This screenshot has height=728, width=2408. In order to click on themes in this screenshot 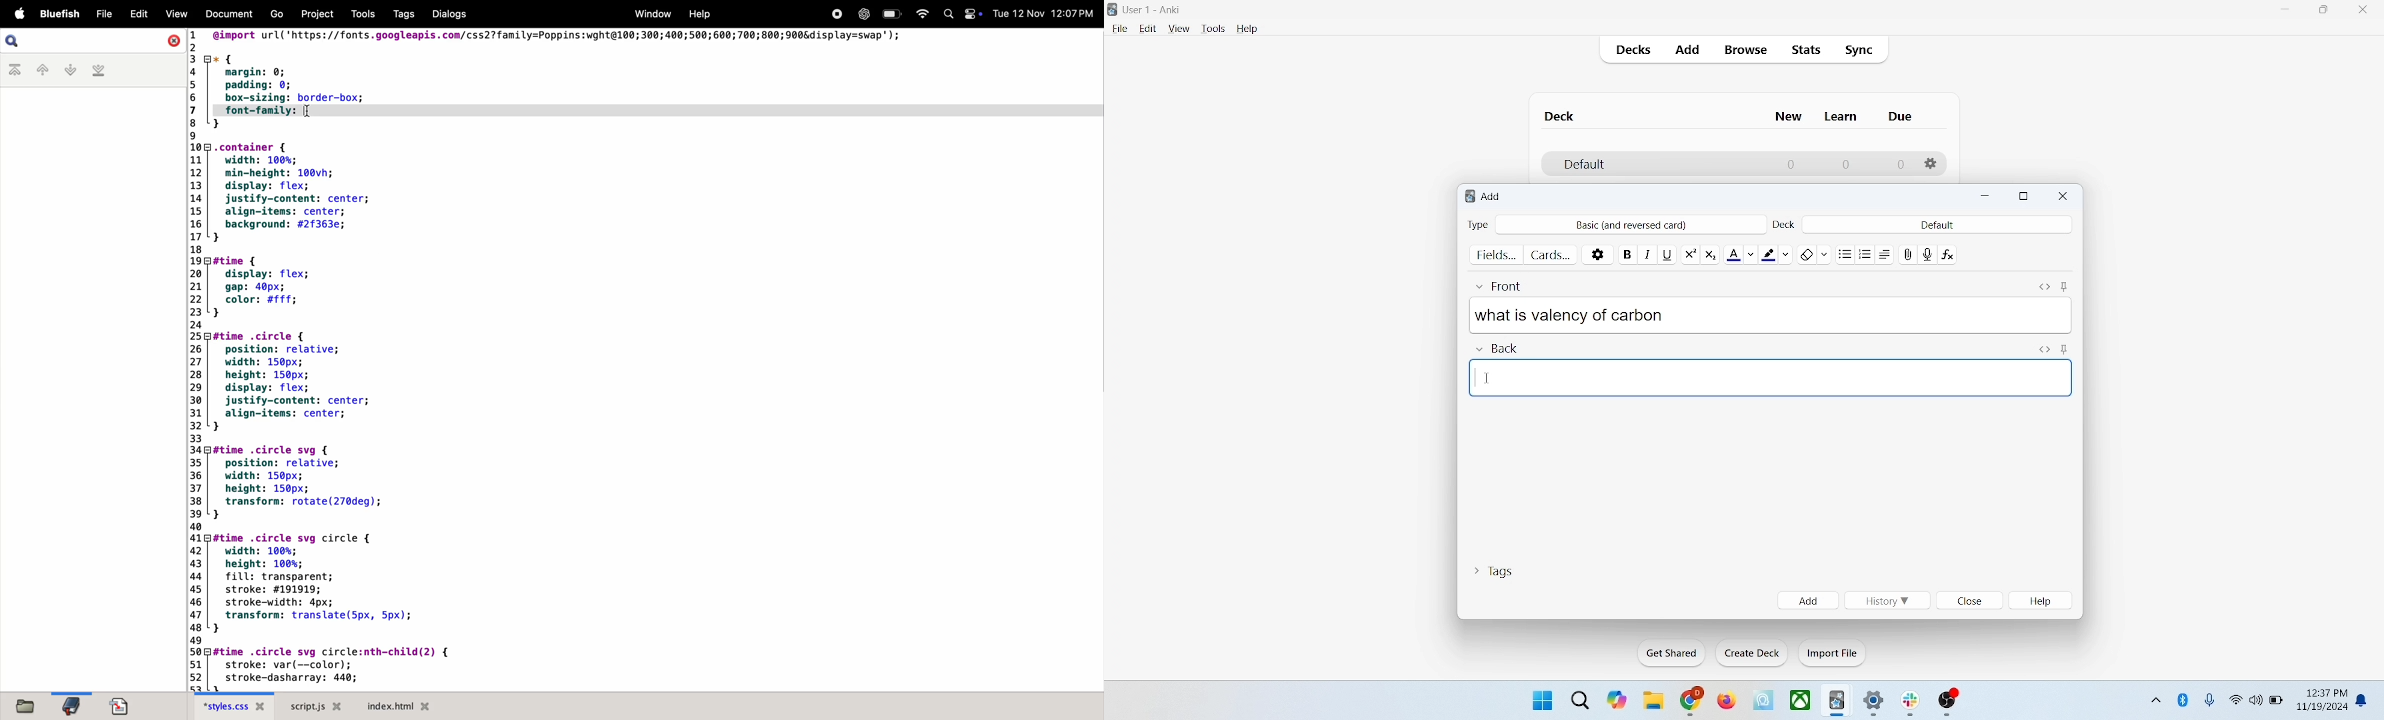, I will do `click(1617, 700)`.